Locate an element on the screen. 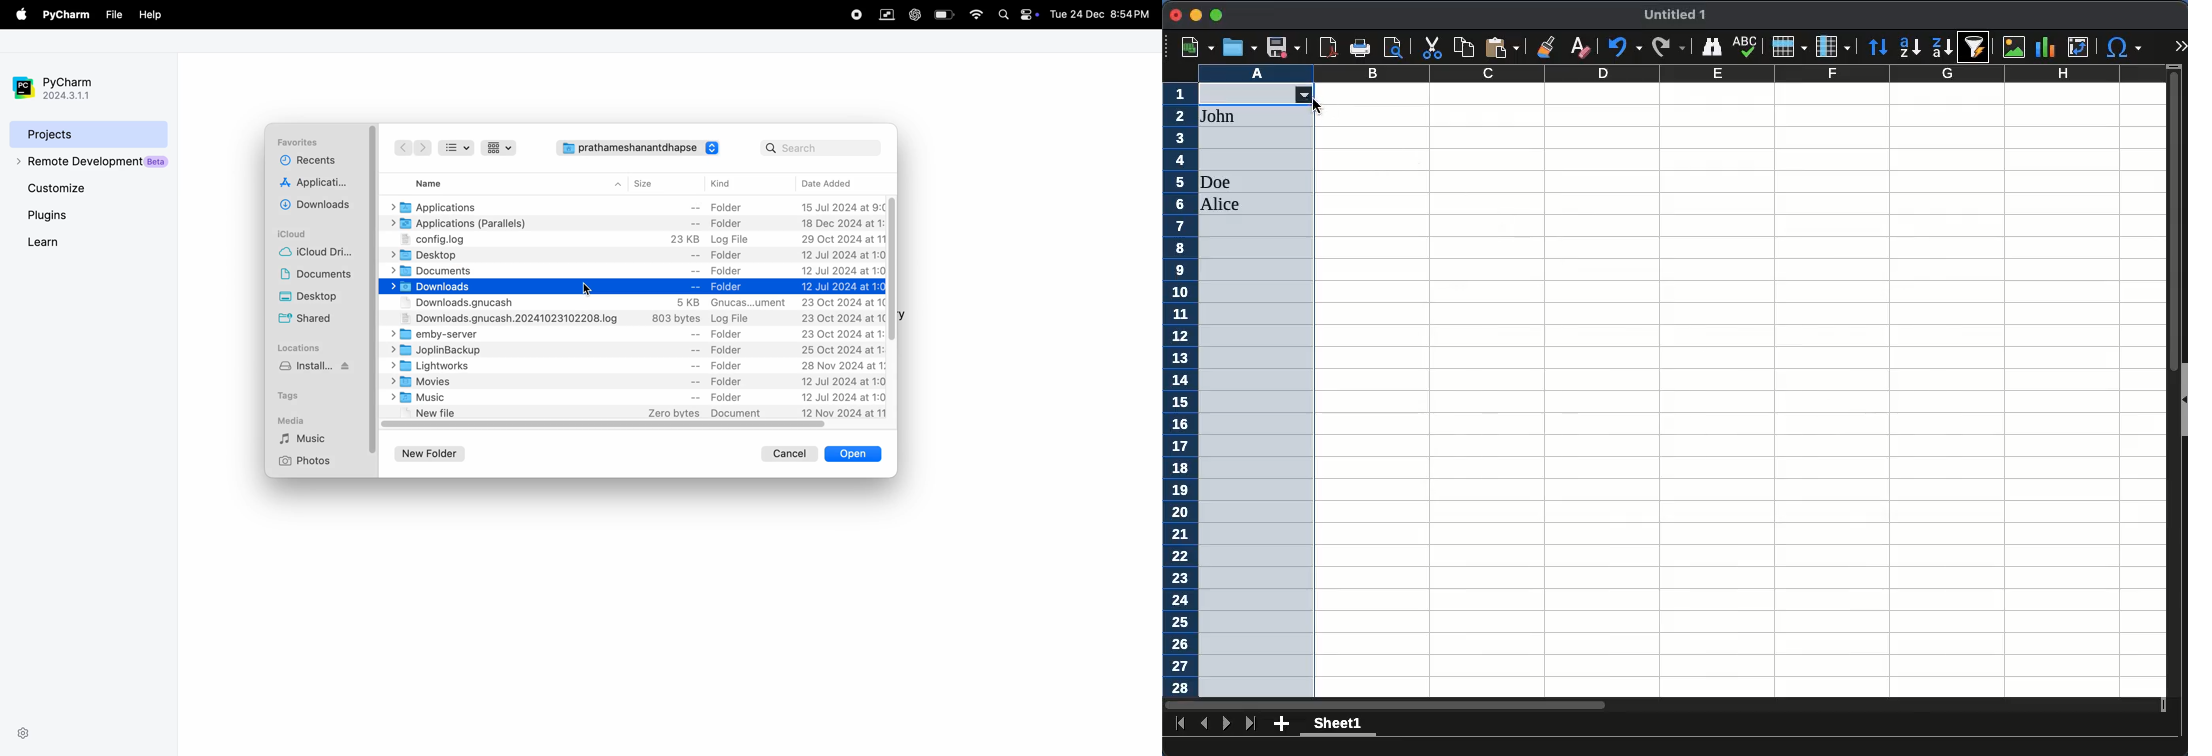 The width and height of the screenshot is (2212, 756). maximize is located at coordinates (1215, 15).